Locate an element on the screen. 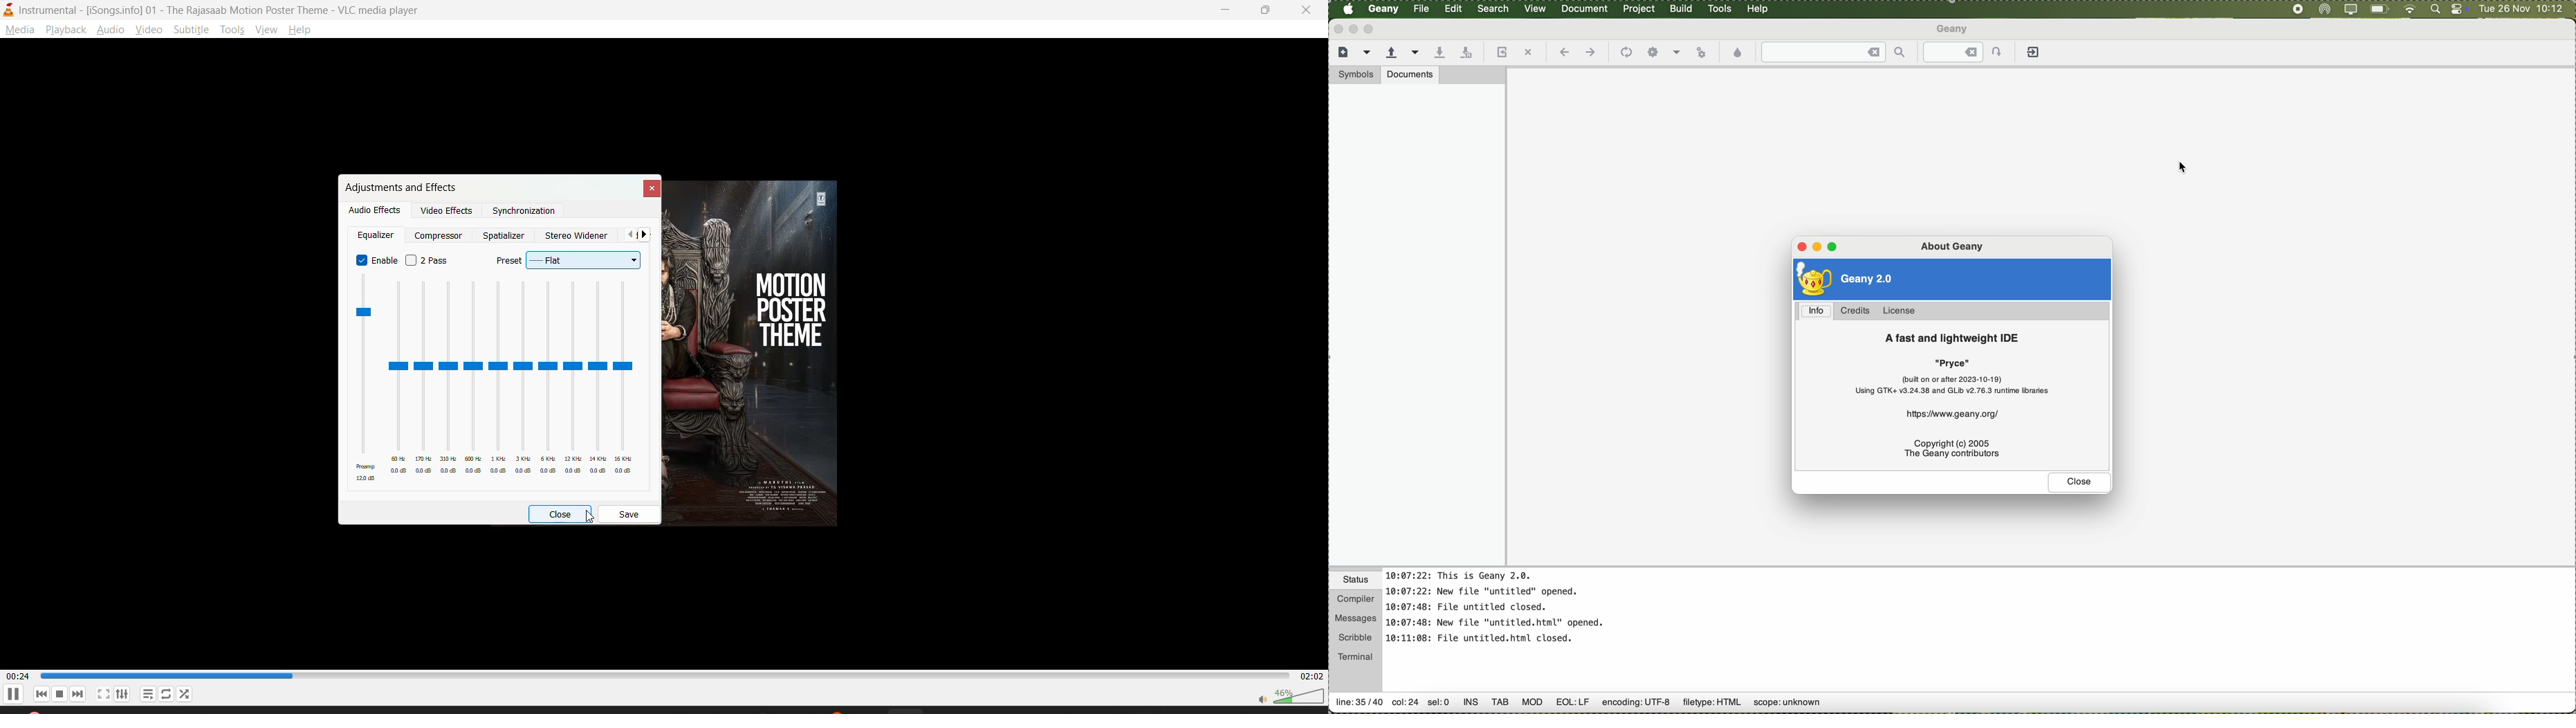 The width and height of the screenshot is (2576, 728). tools is located at coordinates (1722, 9).